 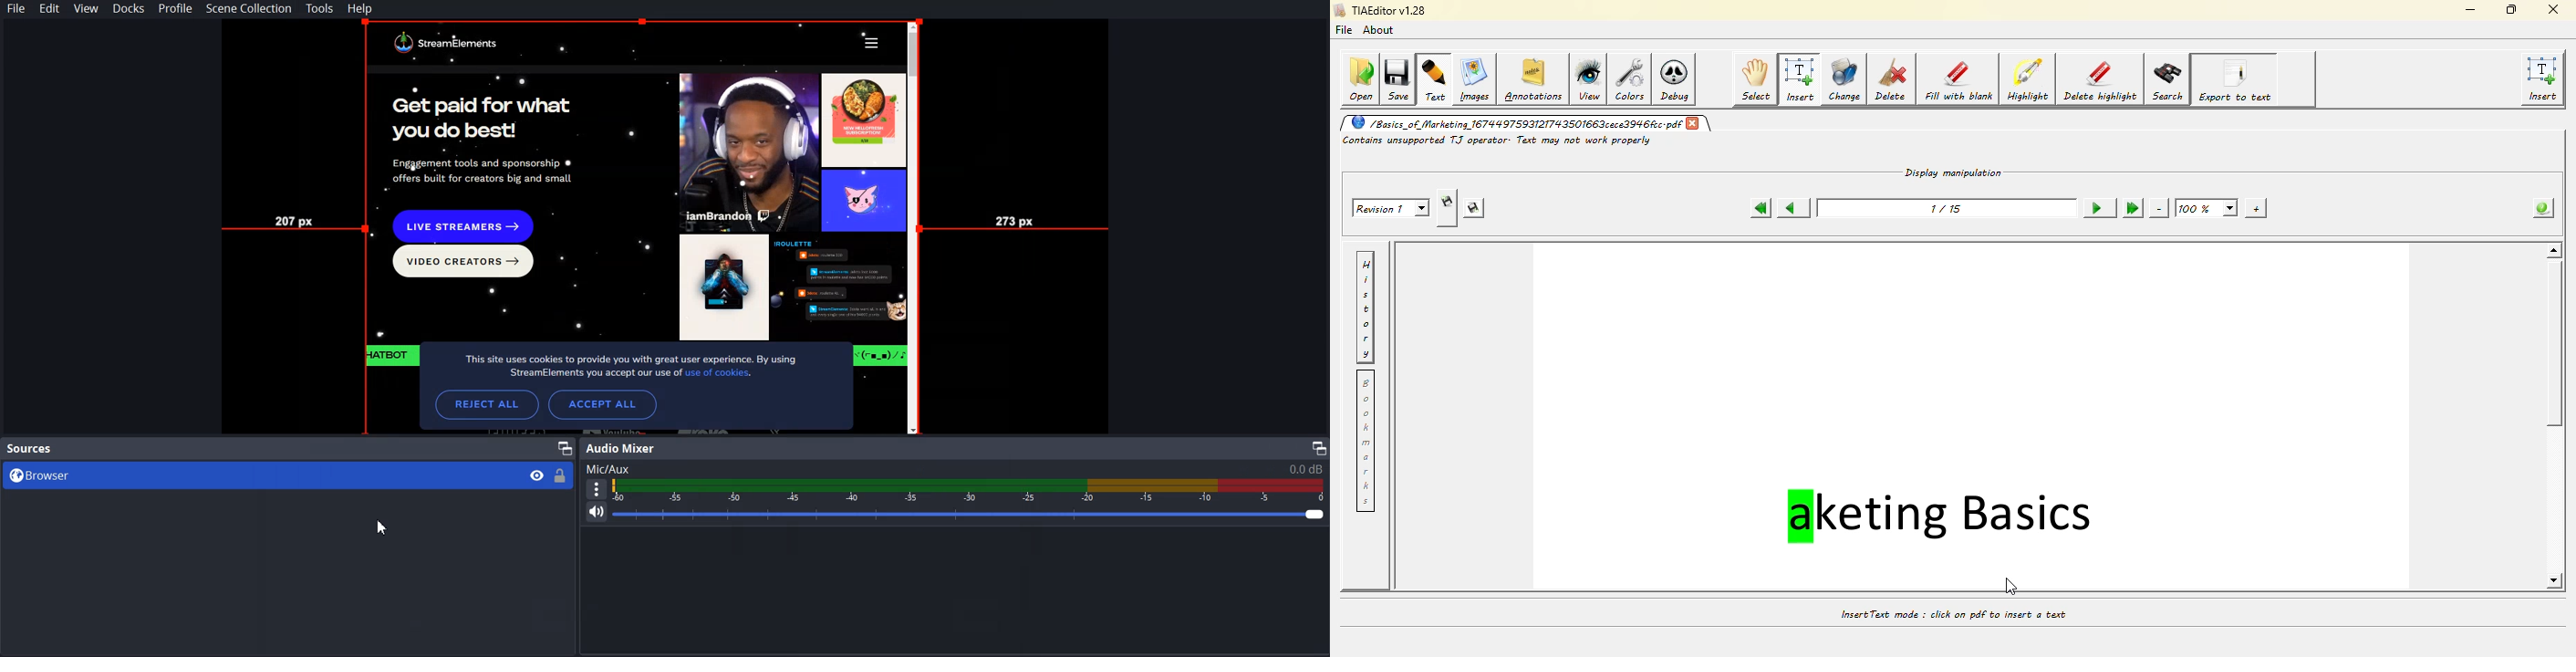 What do you see at coordinates (1318, 448) in the screenshot?
I see `Maximize` at bounding box center [1318, 448].